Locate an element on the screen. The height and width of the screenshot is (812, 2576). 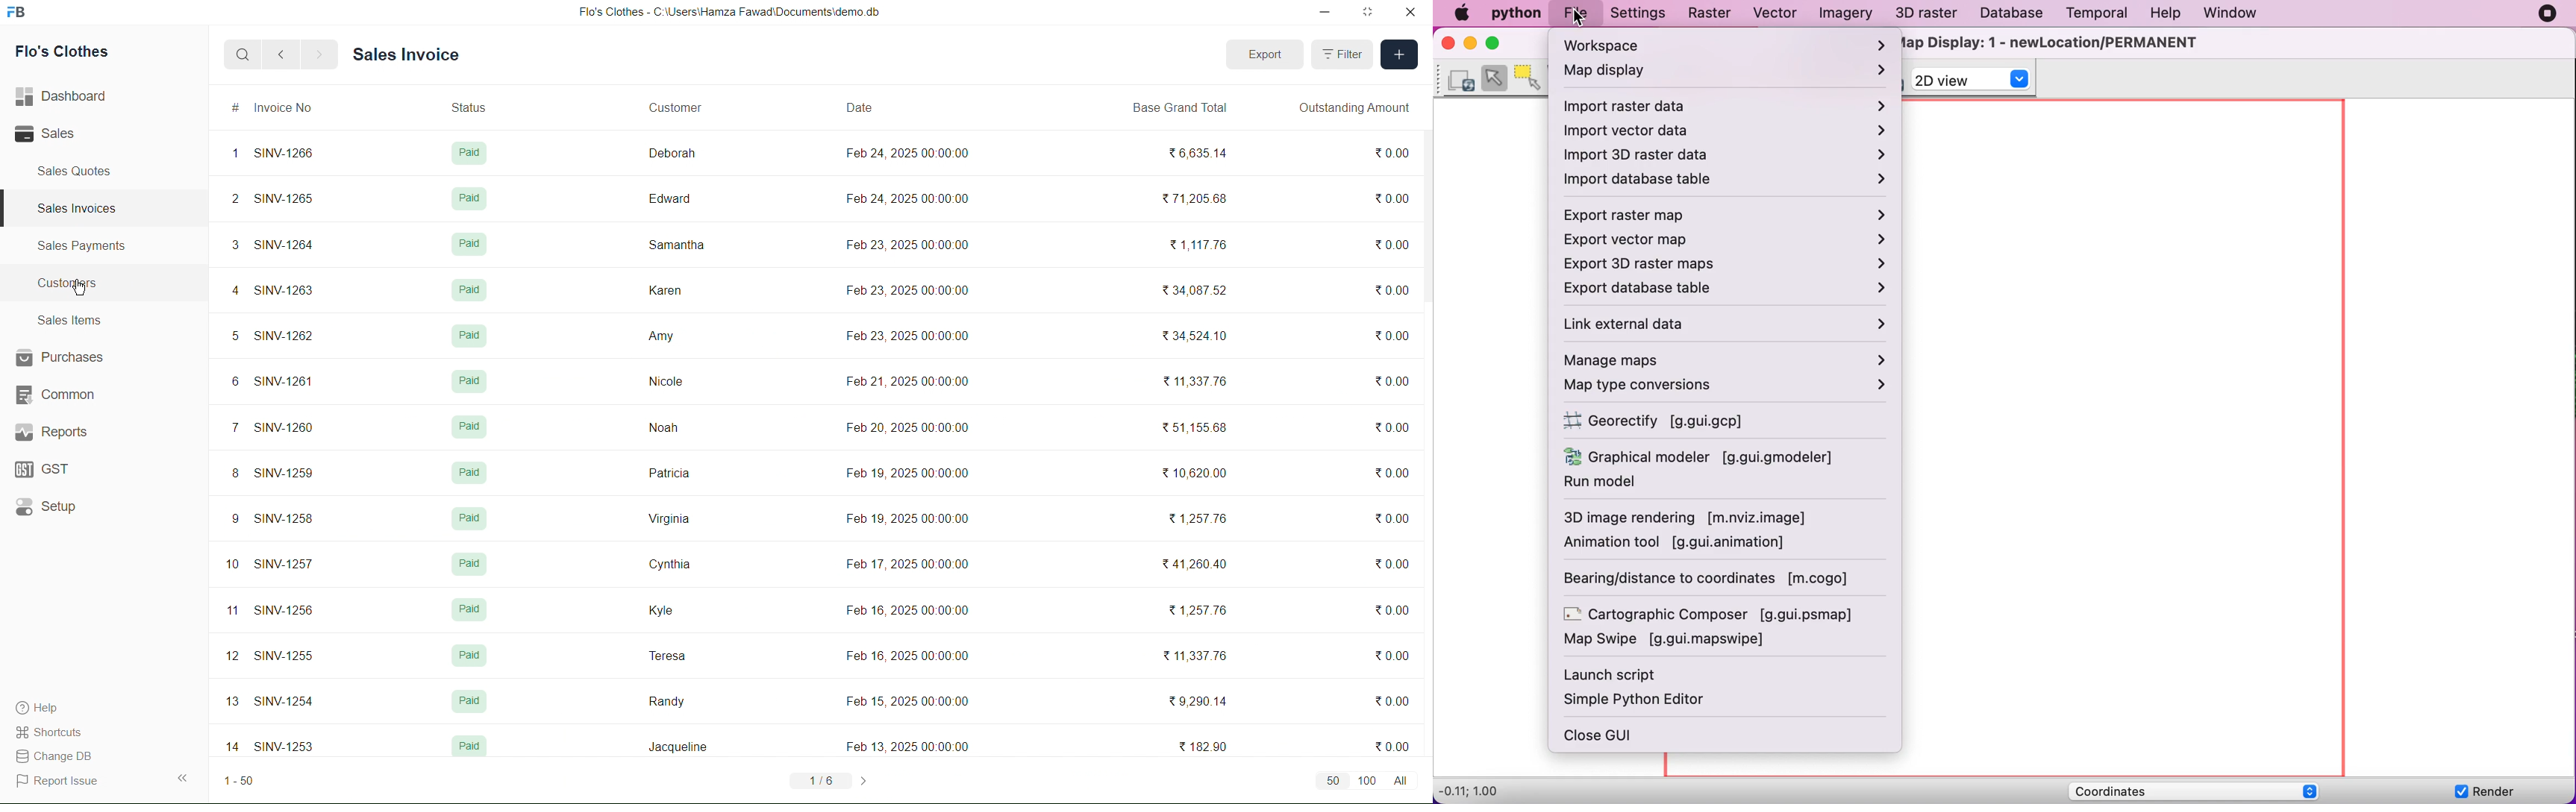
10 is located at coordinates (231, 565).